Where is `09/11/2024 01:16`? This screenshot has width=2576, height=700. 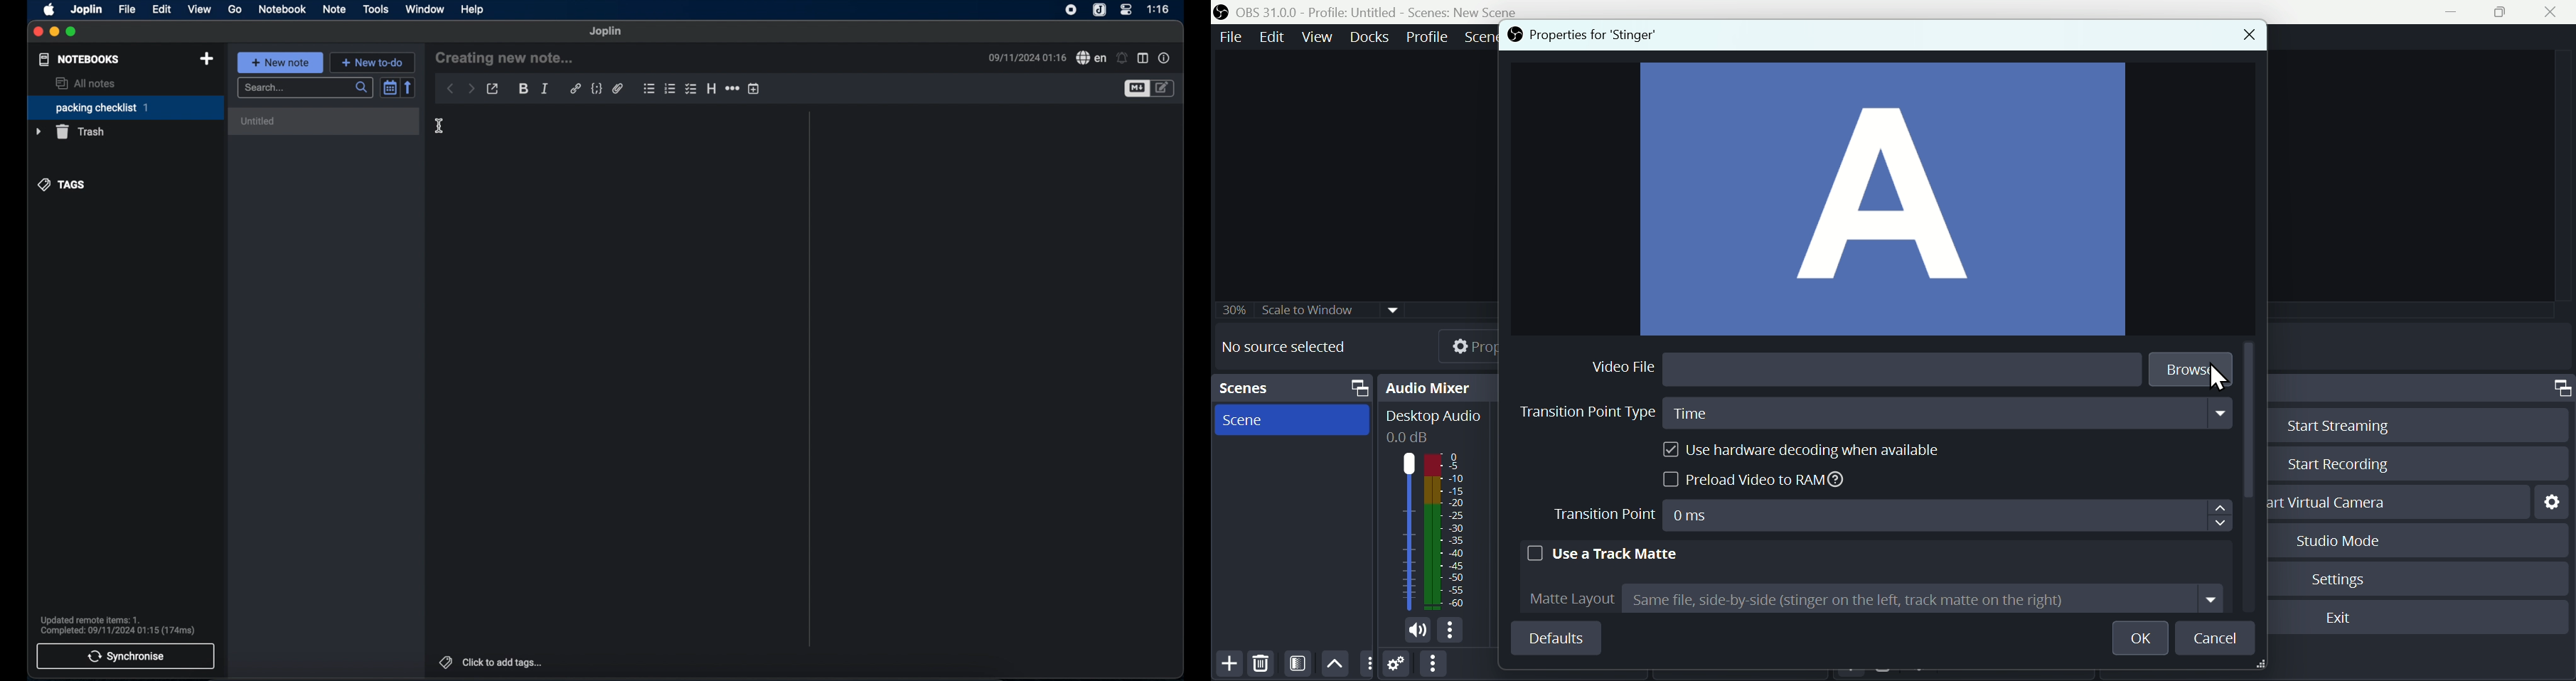
09/11/2024 01:16 is located at coordinates (1025, 58).